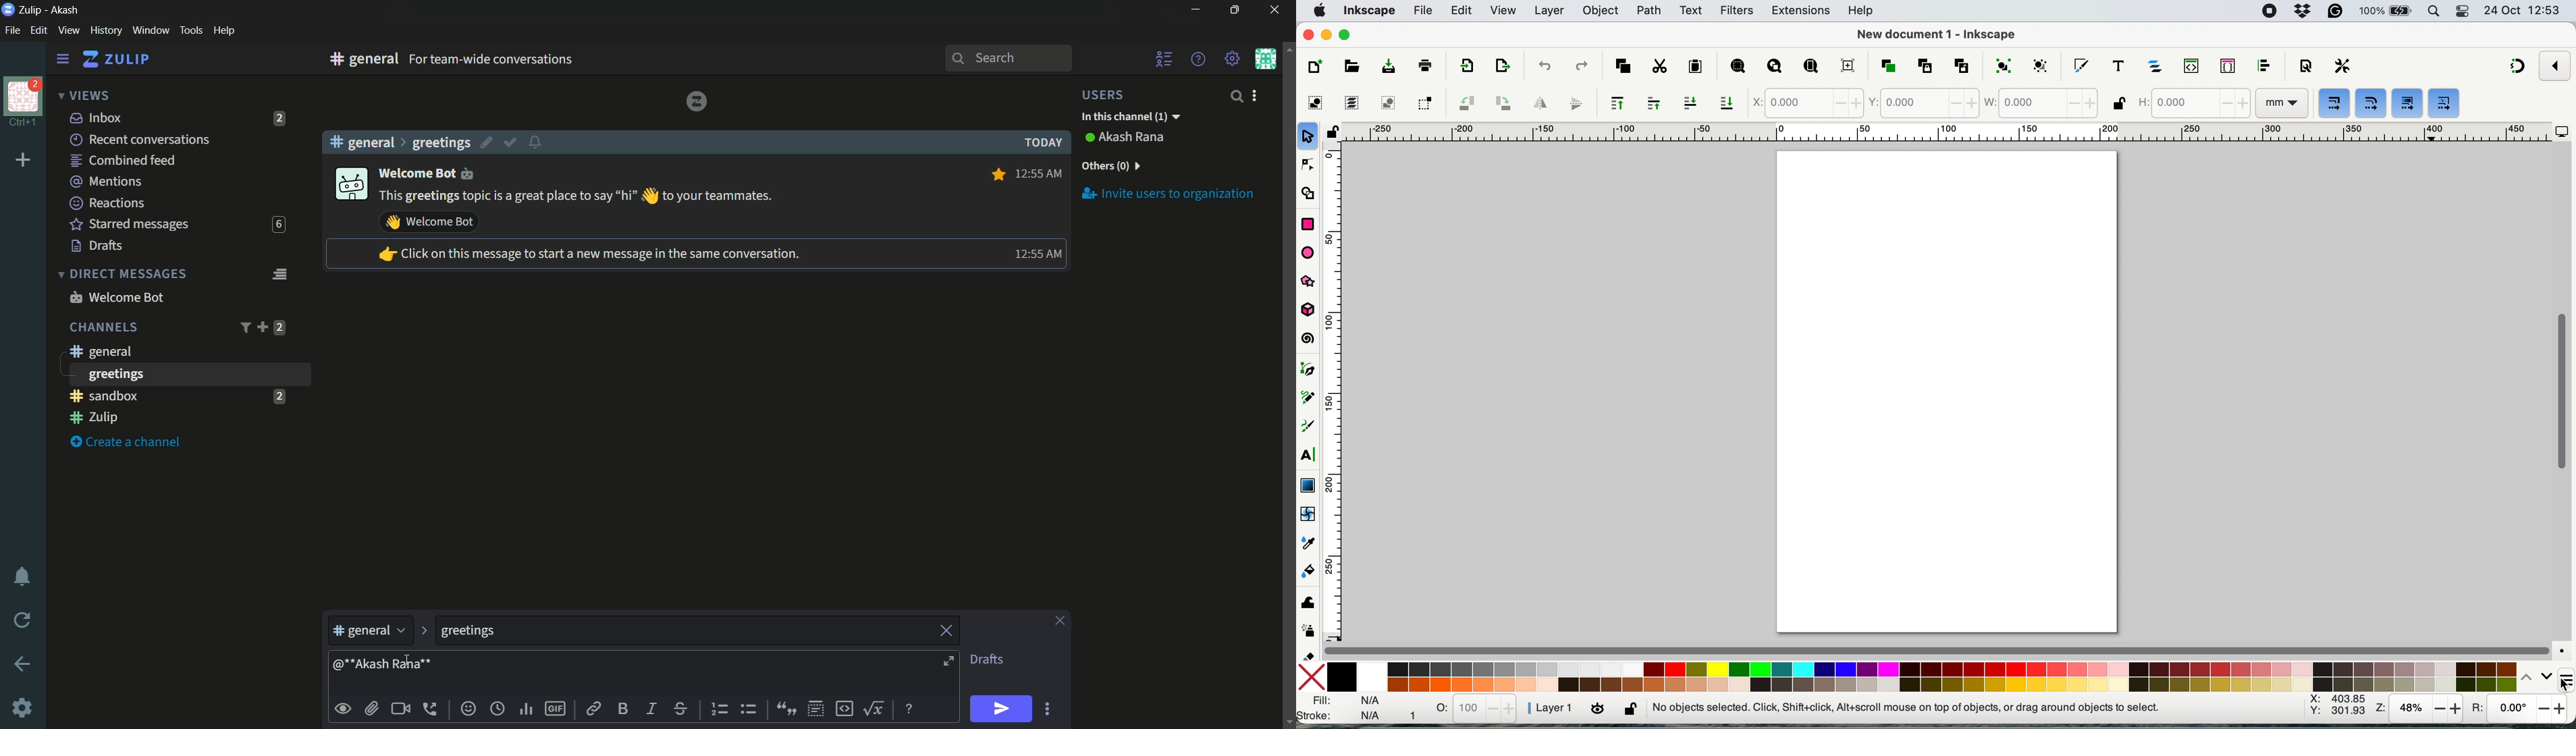 The width and height of the screenshot is (2576, 756). I want to click on inkscape, so click(1370, 10).